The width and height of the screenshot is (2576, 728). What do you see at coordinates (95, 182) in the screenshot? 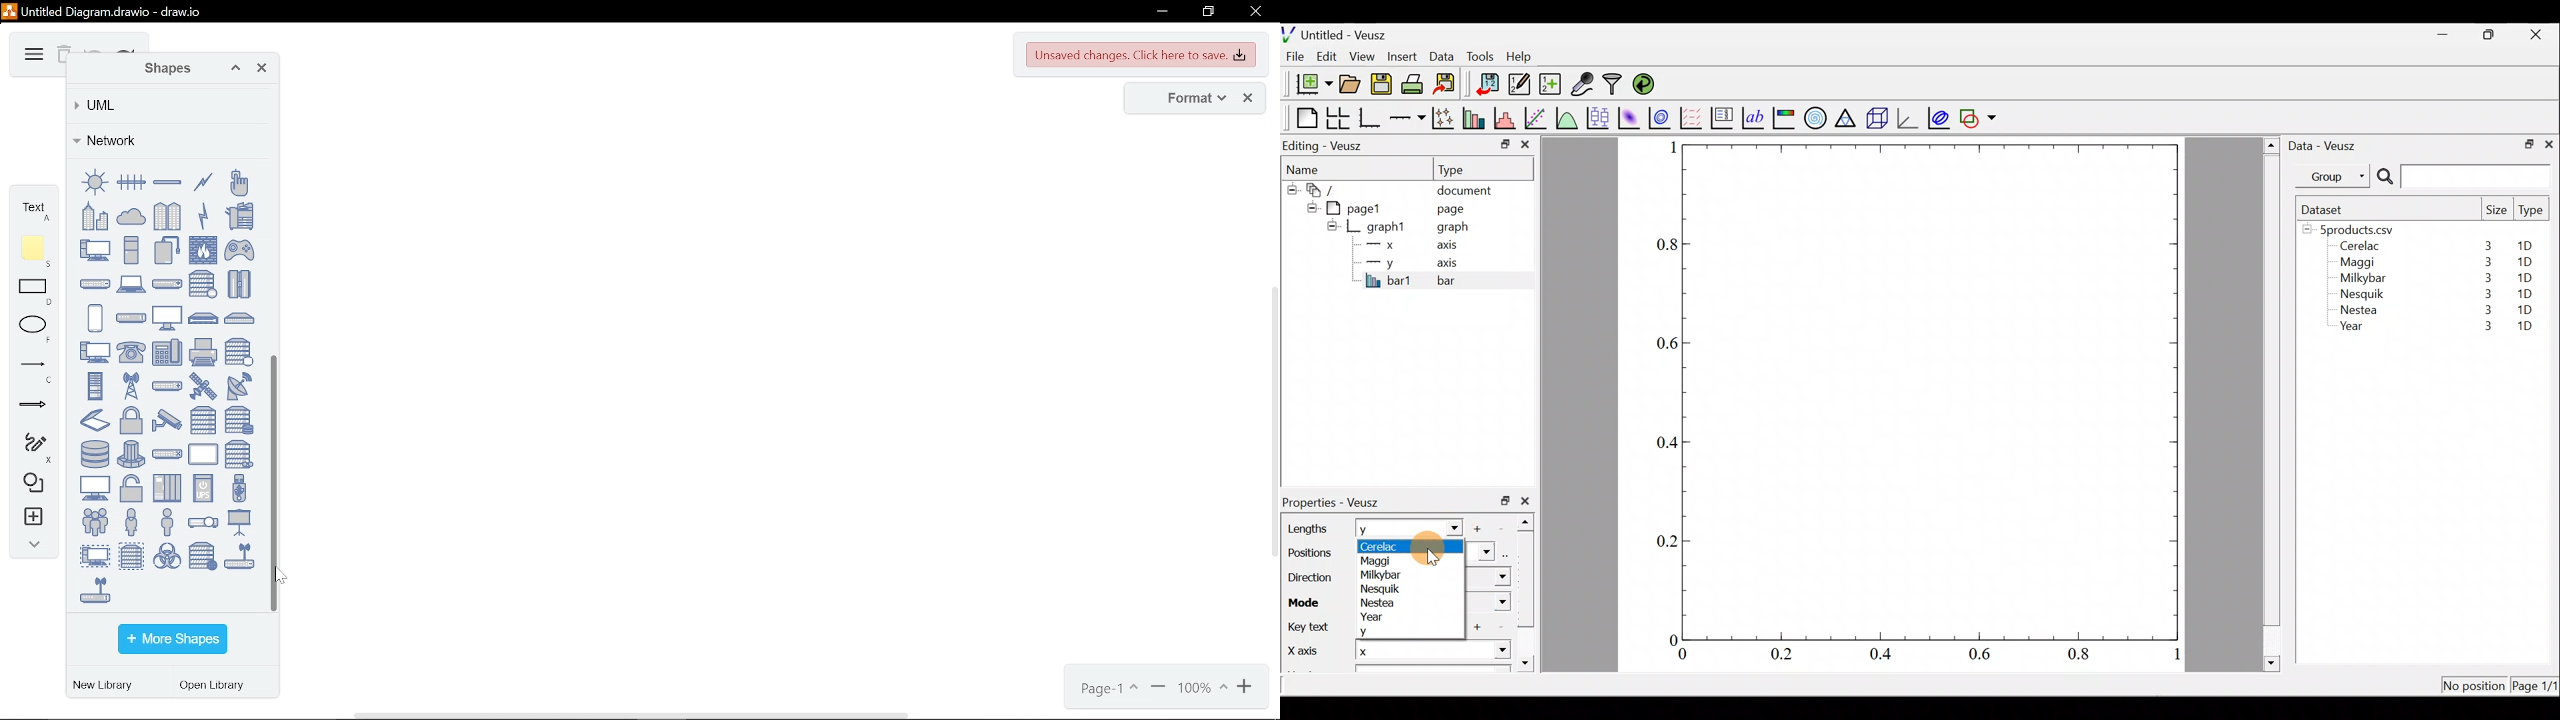
I see `ring bus` at bounding box center [95, 182].